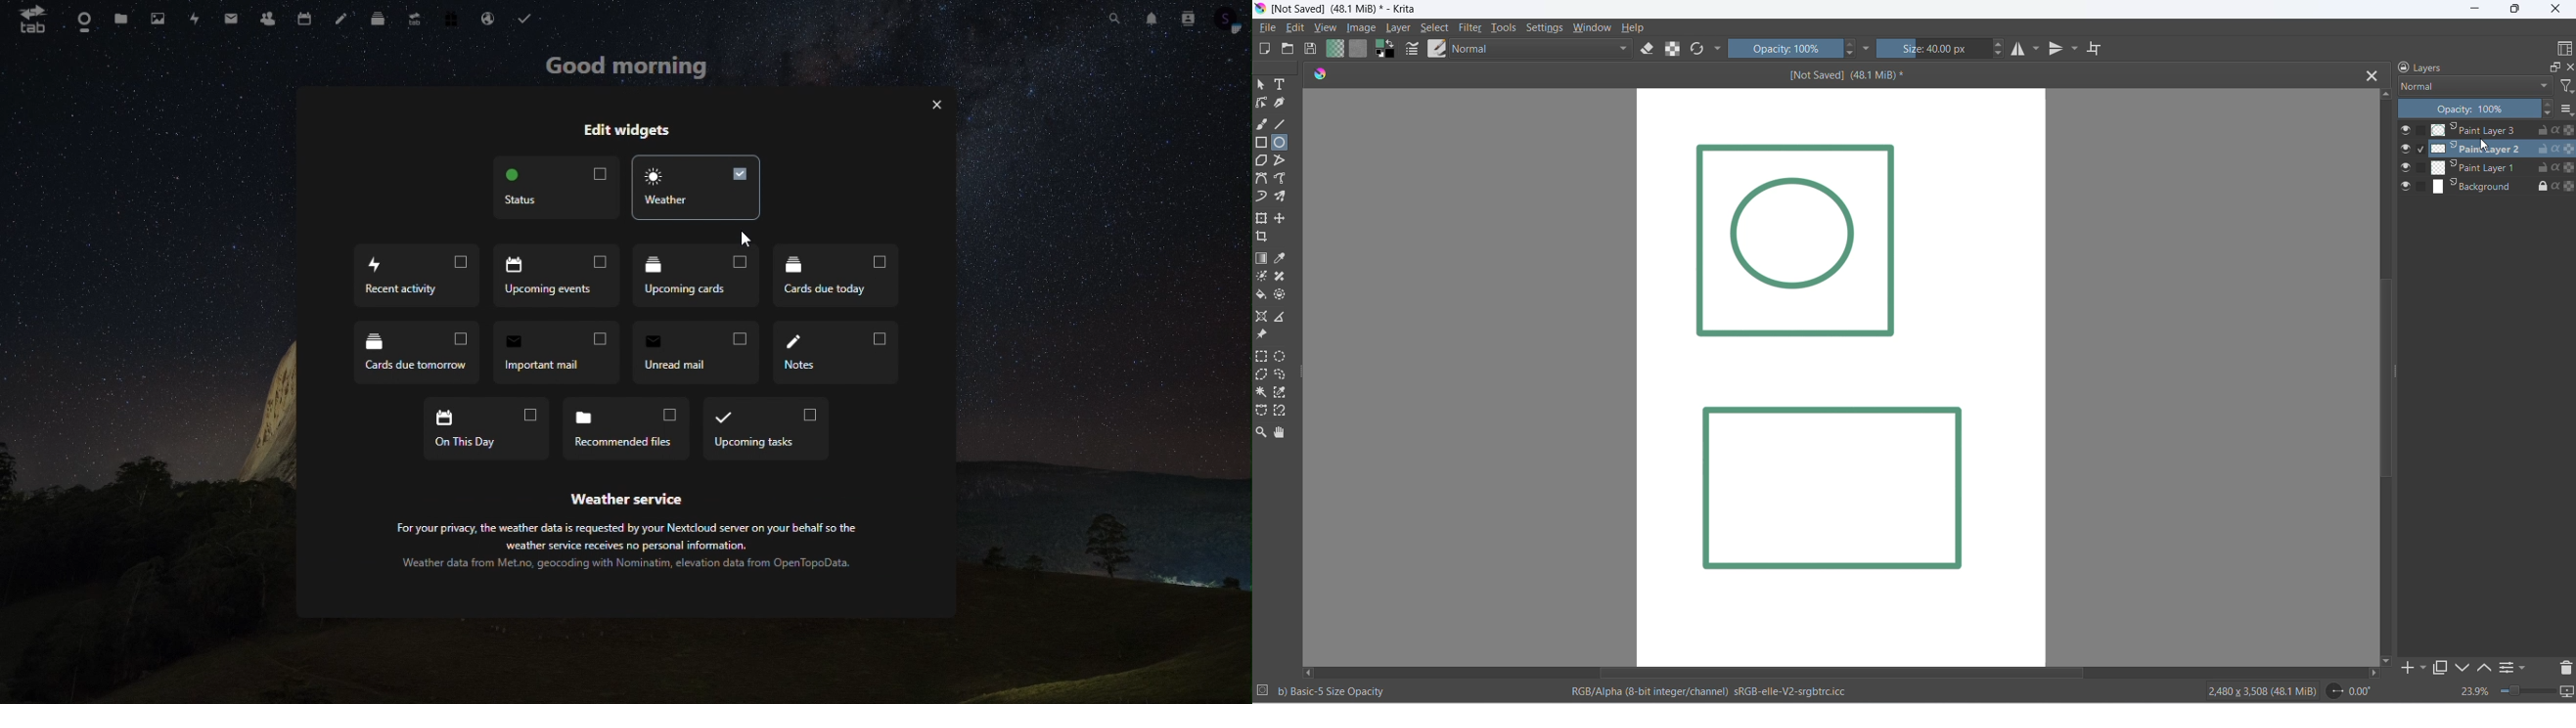 Image resolution: width=2576 pixels, height=728 pixels. I want to click on recent acticity, so click(417, 275).